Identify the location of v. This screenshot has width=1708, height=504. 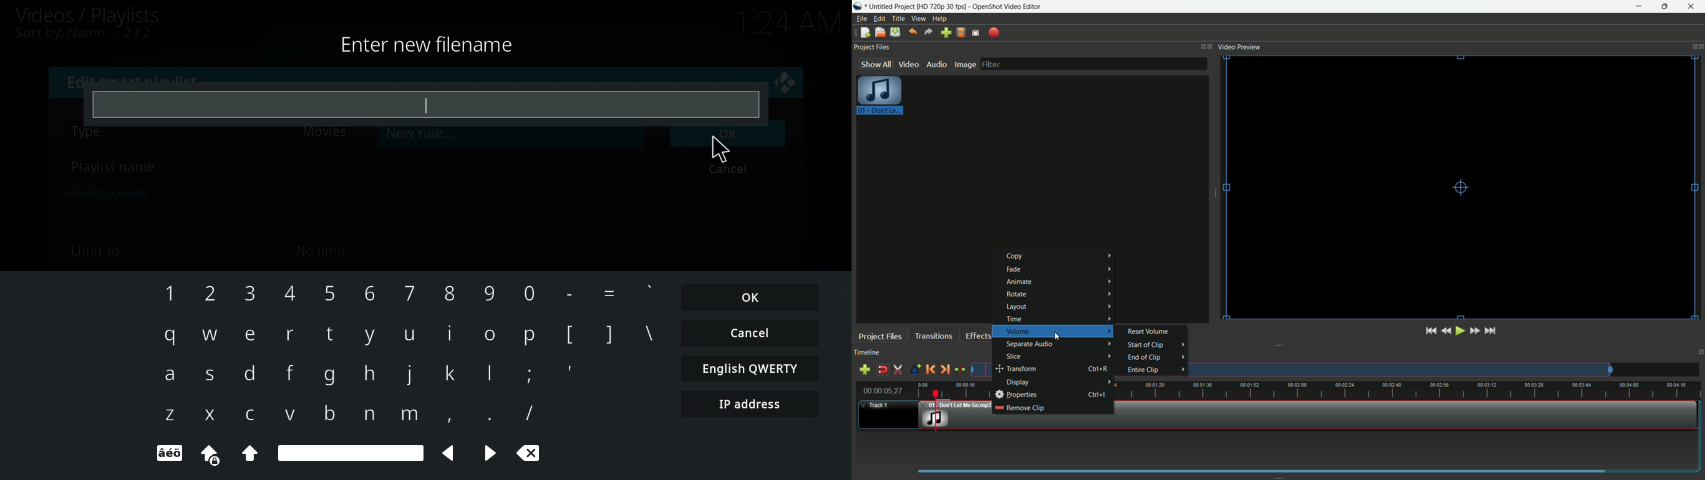
(289, 413).